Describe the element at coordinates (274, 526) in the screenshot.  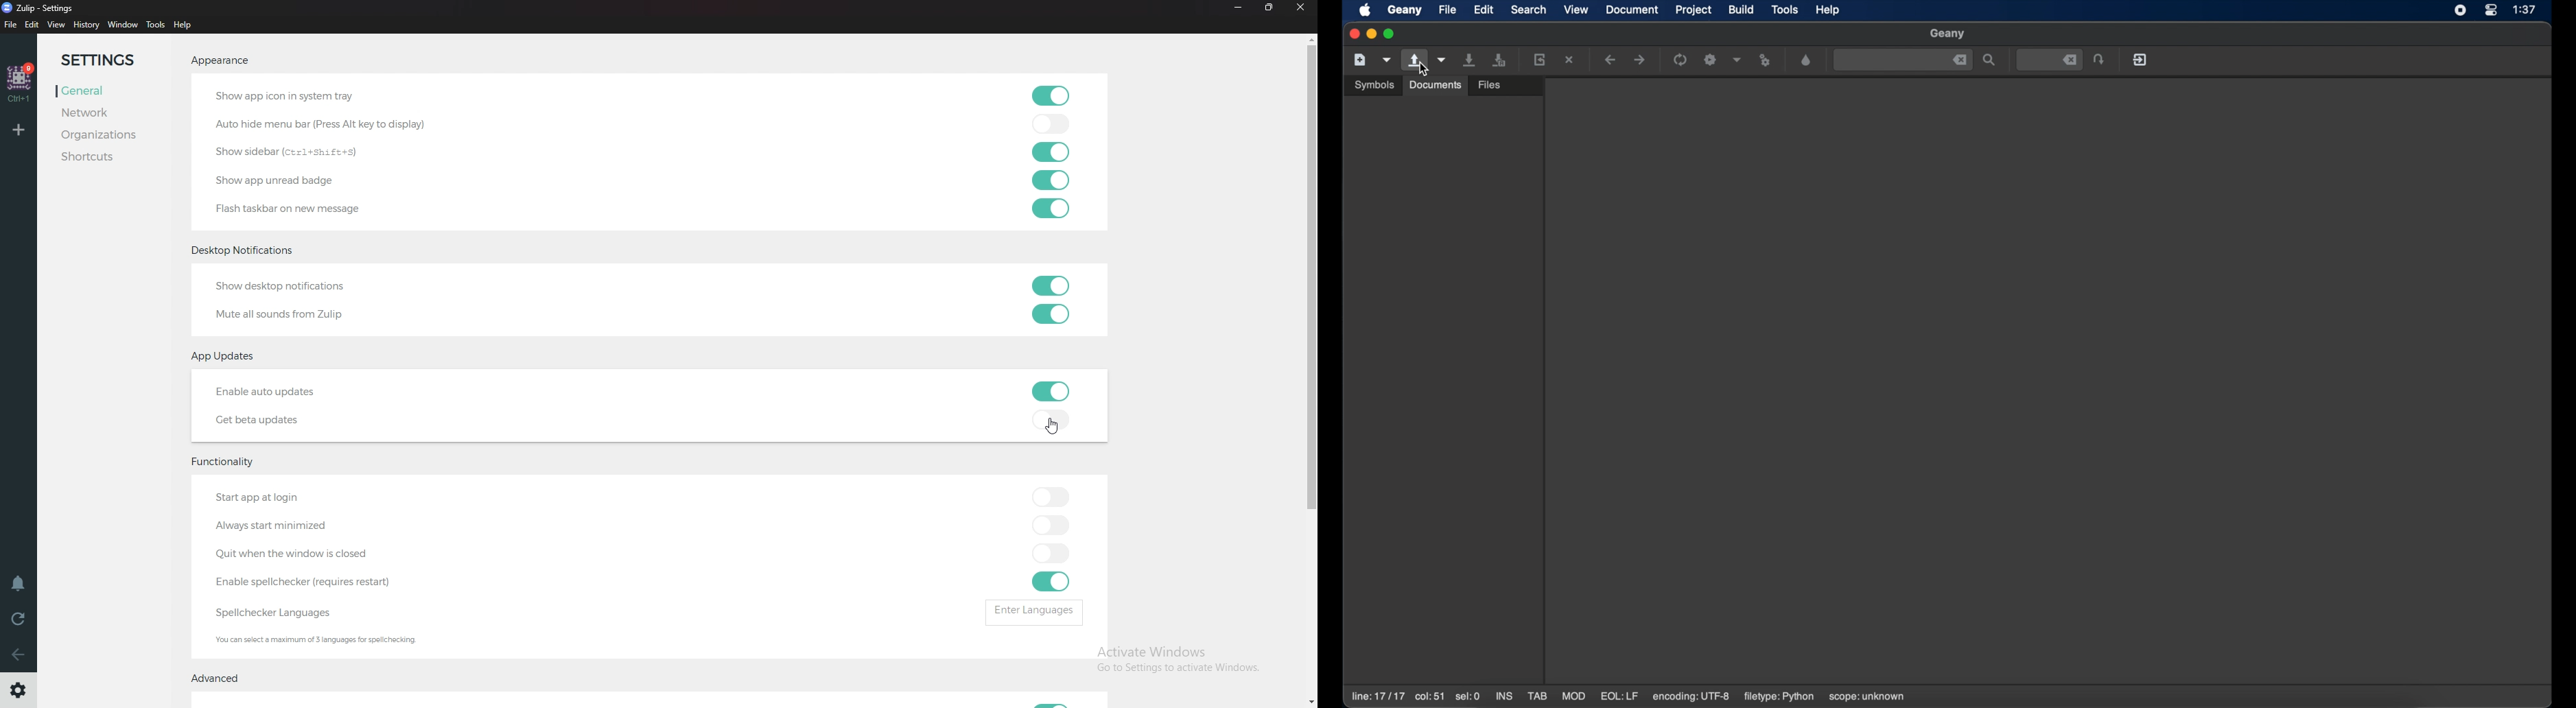
I see `Always start minimized` at that location.